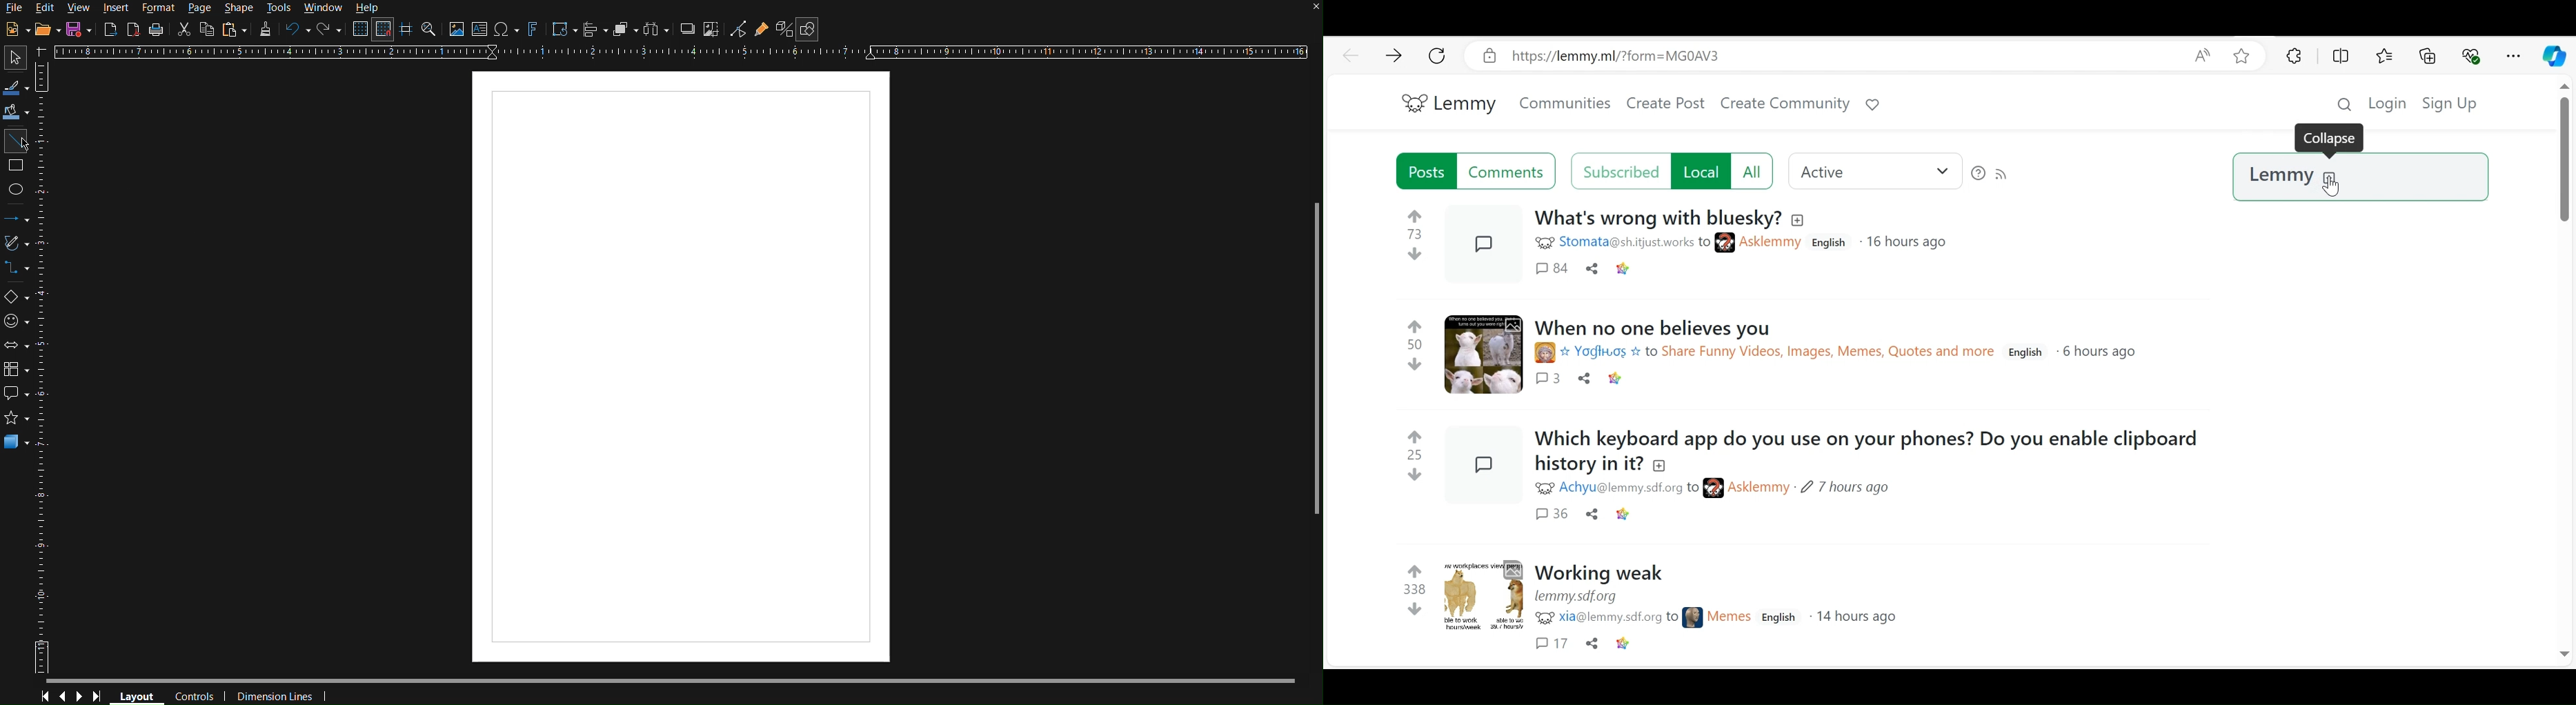 The height and width of the screenshot is (728, 2576). Describe the element at coordinates (1481, 240) in the screenshot. I see `Post` at that location.